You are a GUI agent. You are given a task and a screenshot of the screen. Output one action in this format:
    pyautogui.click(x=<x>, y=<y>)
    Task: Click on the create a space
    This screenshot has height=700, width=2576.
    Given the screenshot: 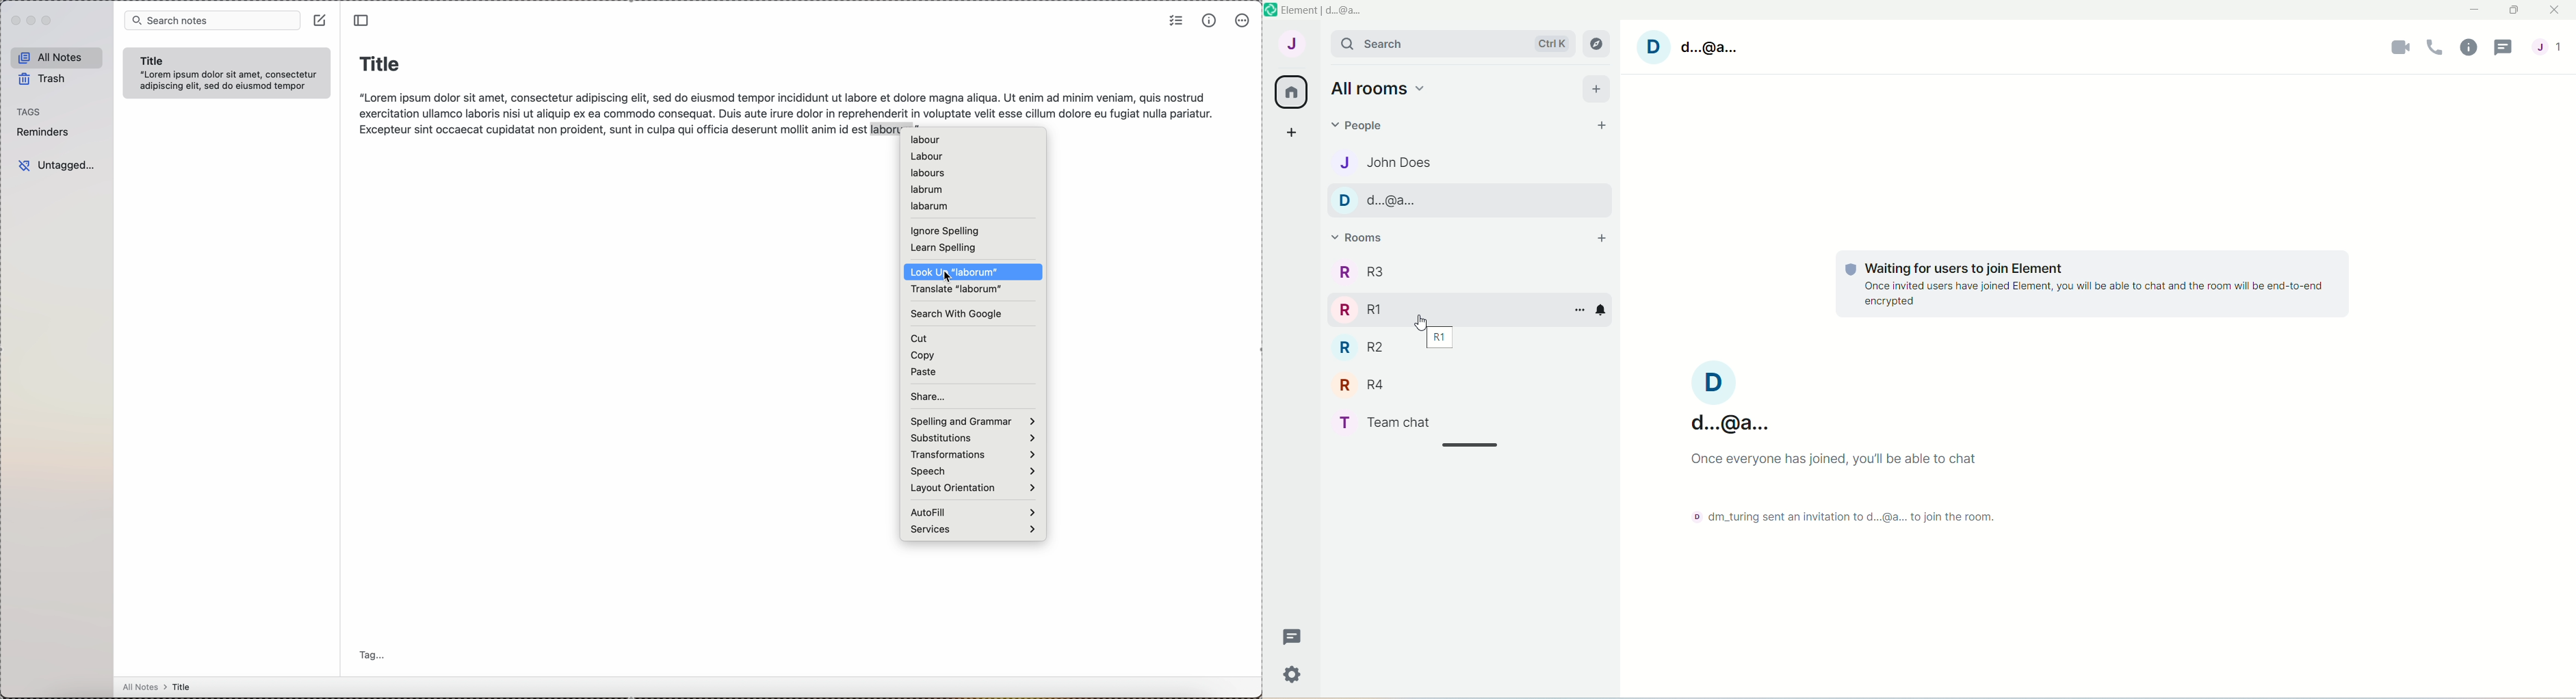 What is the action you would take?
    pyautogui.click(x=1293, y=131)
    